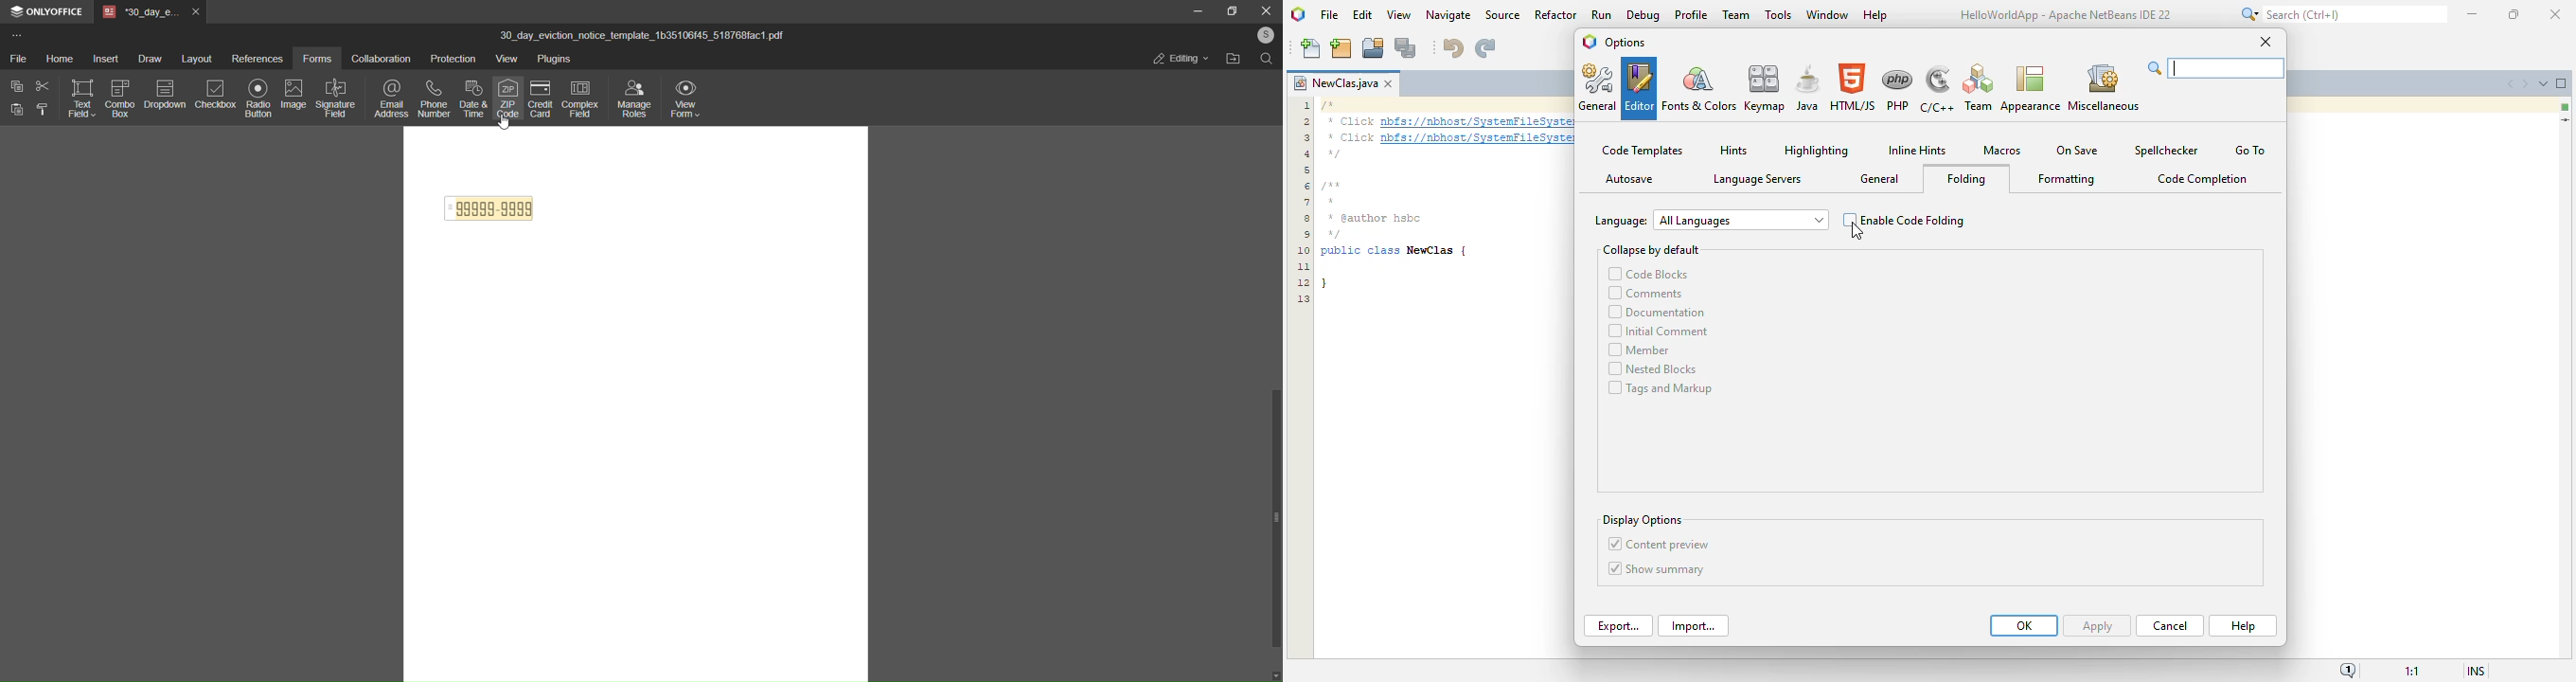 This screenshot has height=700, width=2576. What do you see at coordinates (2068, 179) in the screenshot?
I see `formatting` at bounding box center [2068, 179].